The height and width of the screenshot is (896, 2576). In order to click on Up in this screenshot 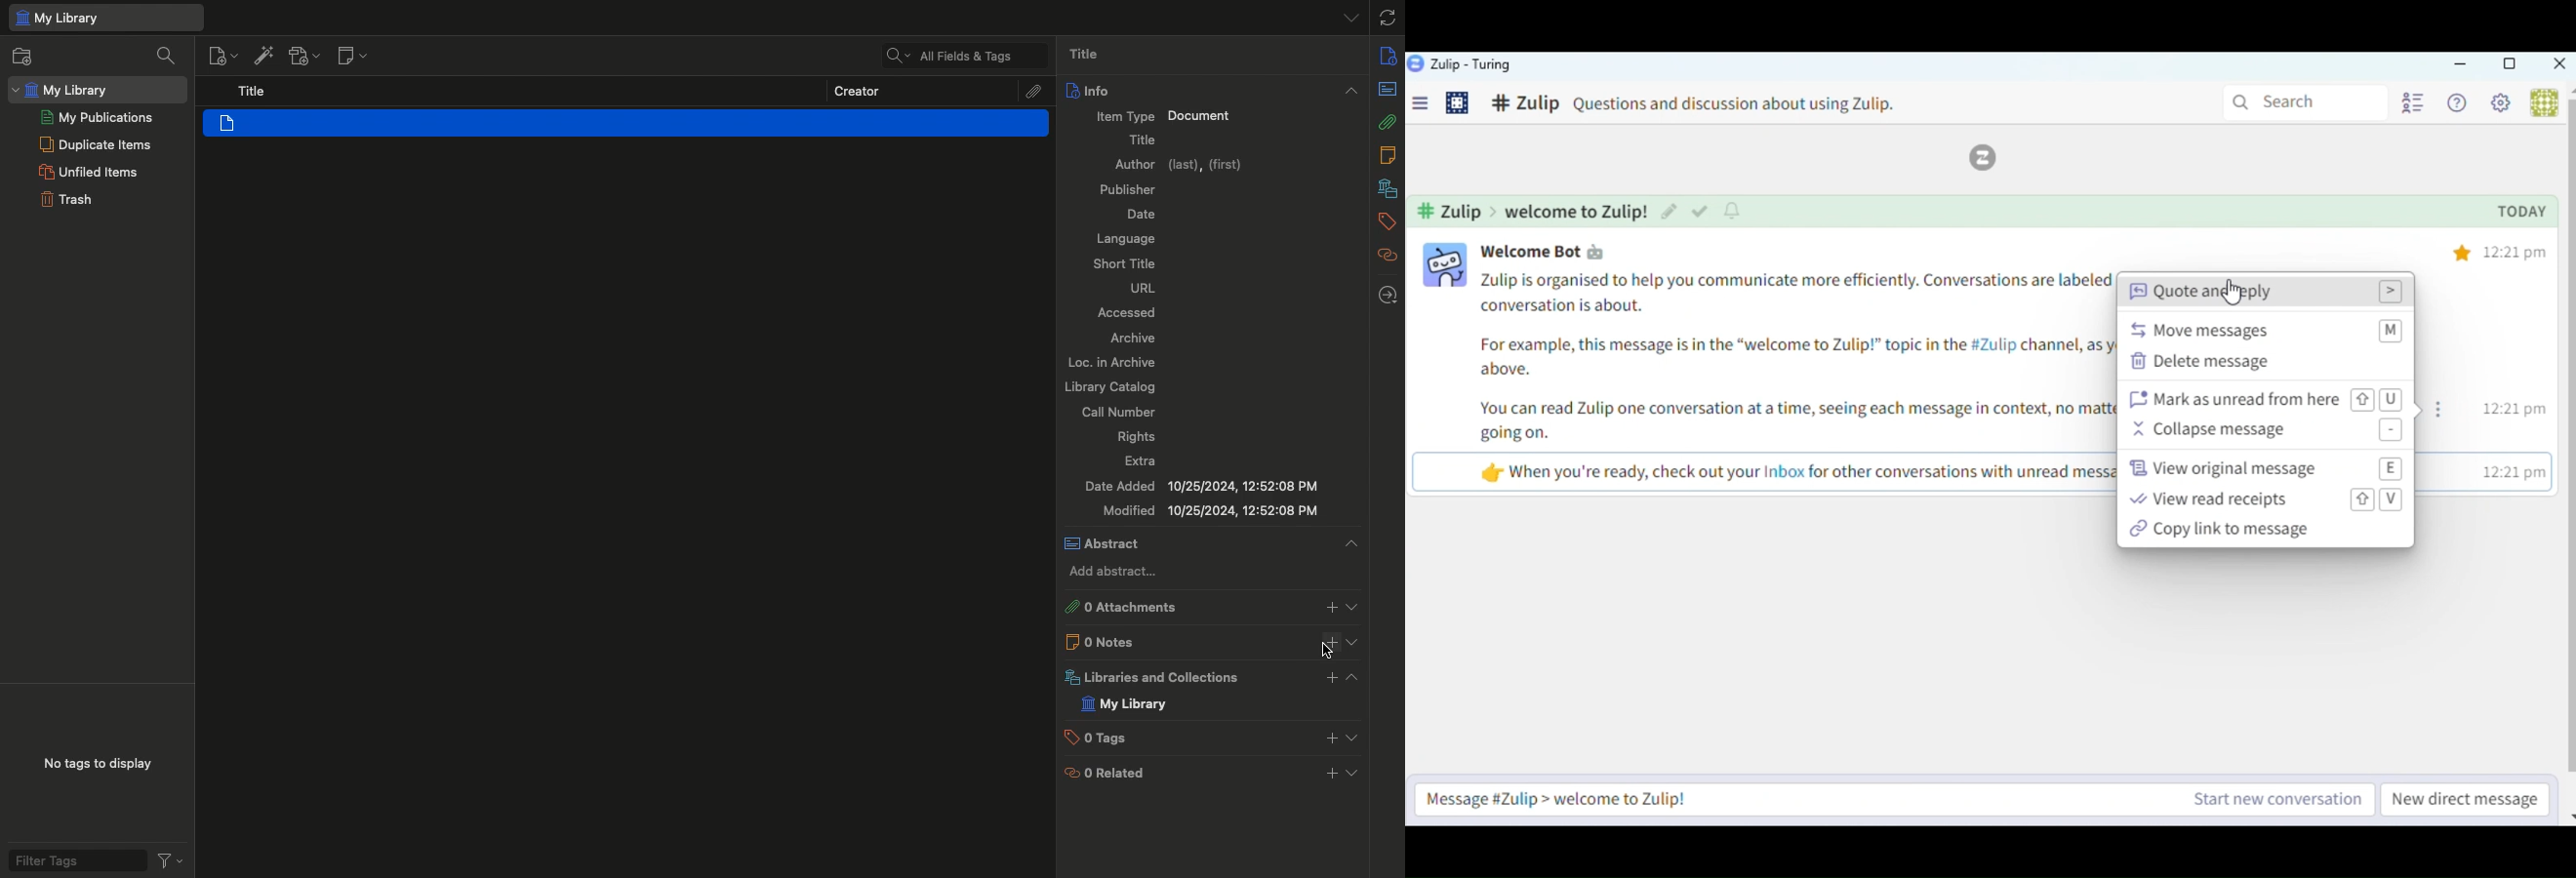, I will do `click(2569, 89)`.